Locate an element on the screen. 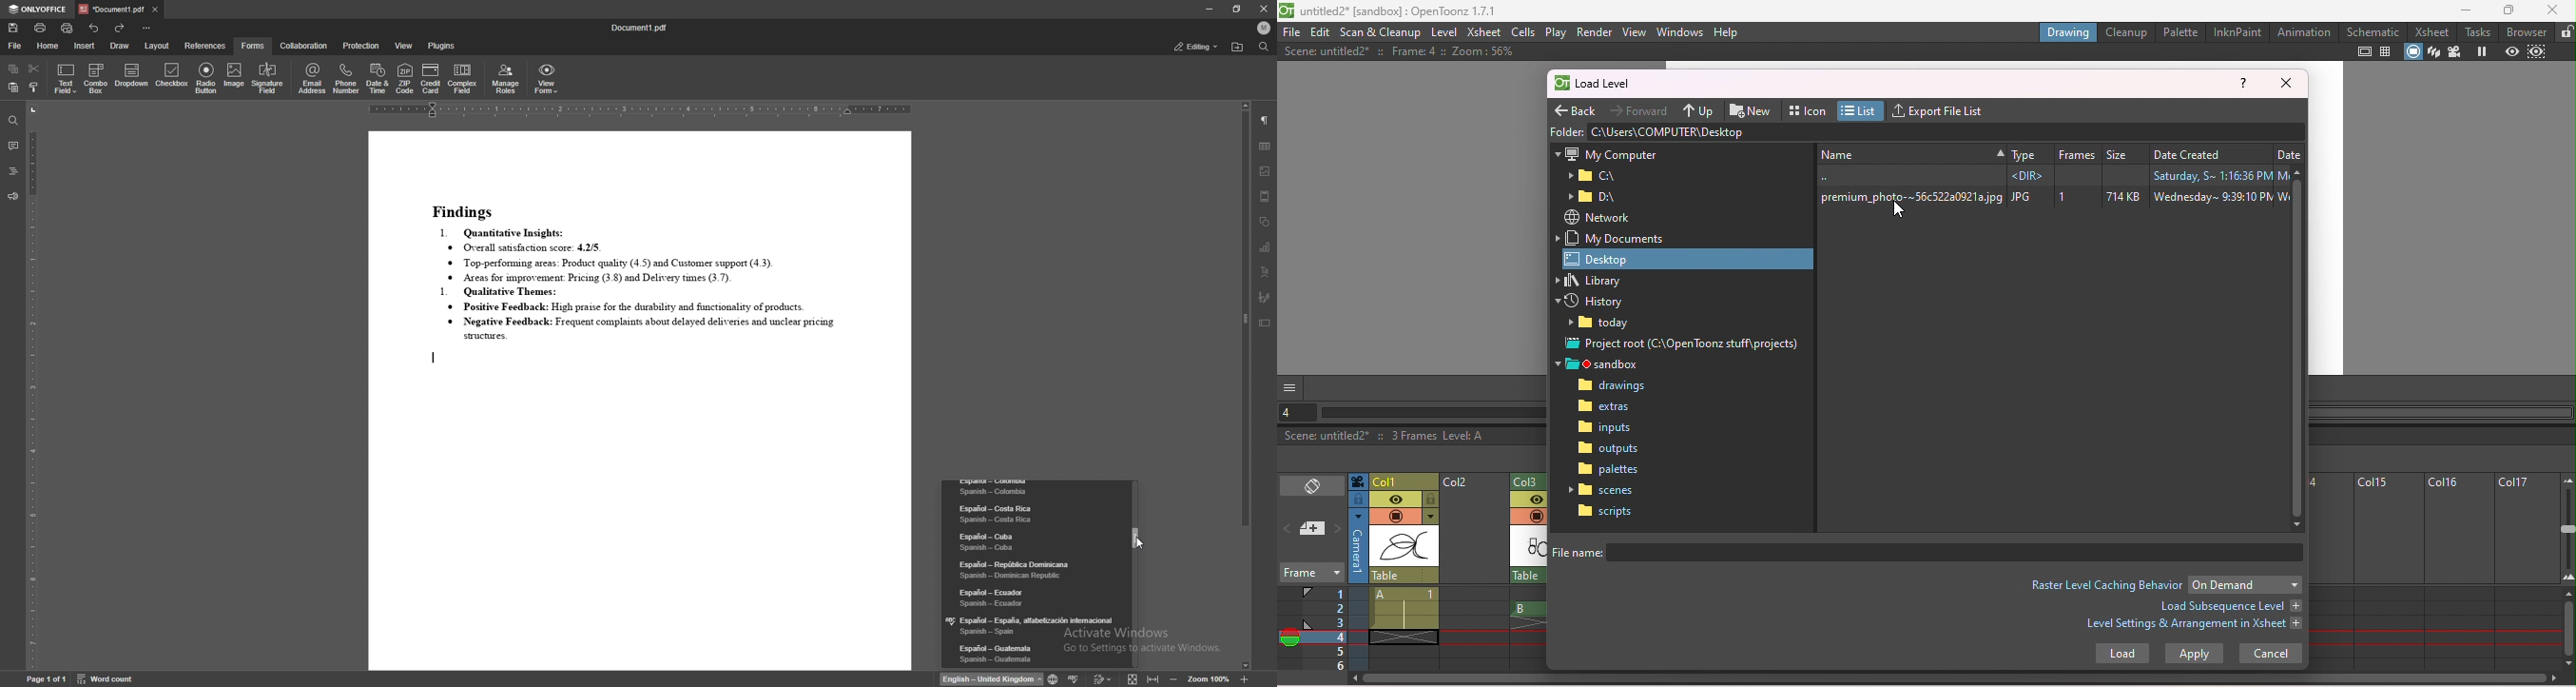 This screenshot has width=2576, height=700. tab is located at coordinates (111, 9).